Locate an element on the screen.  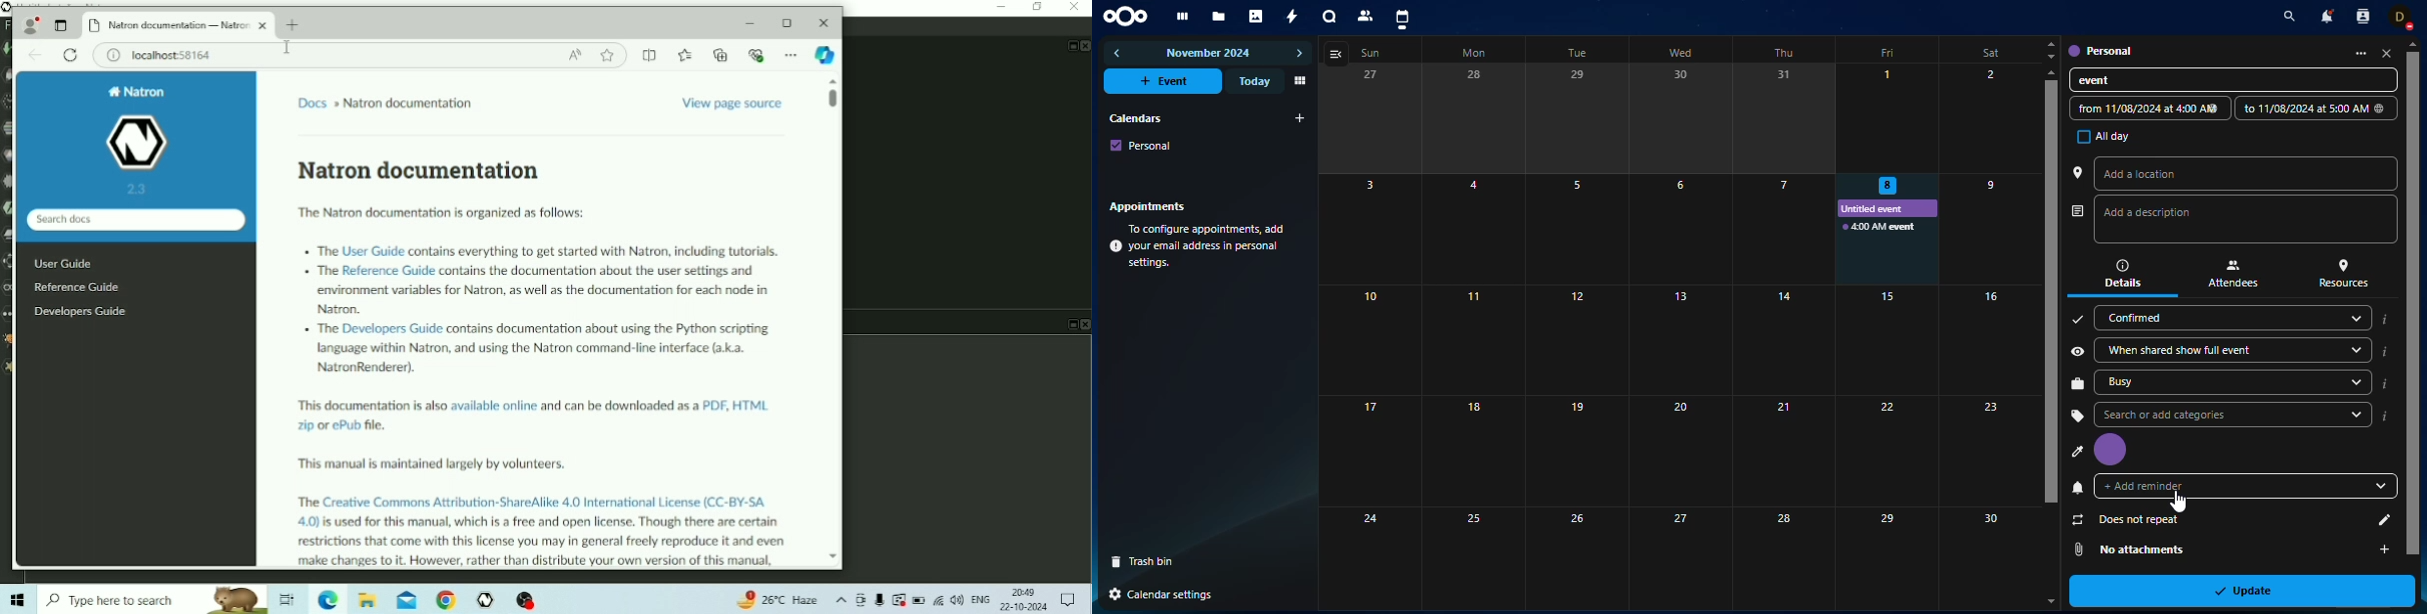
Down is located at coordinates (2050, 57).